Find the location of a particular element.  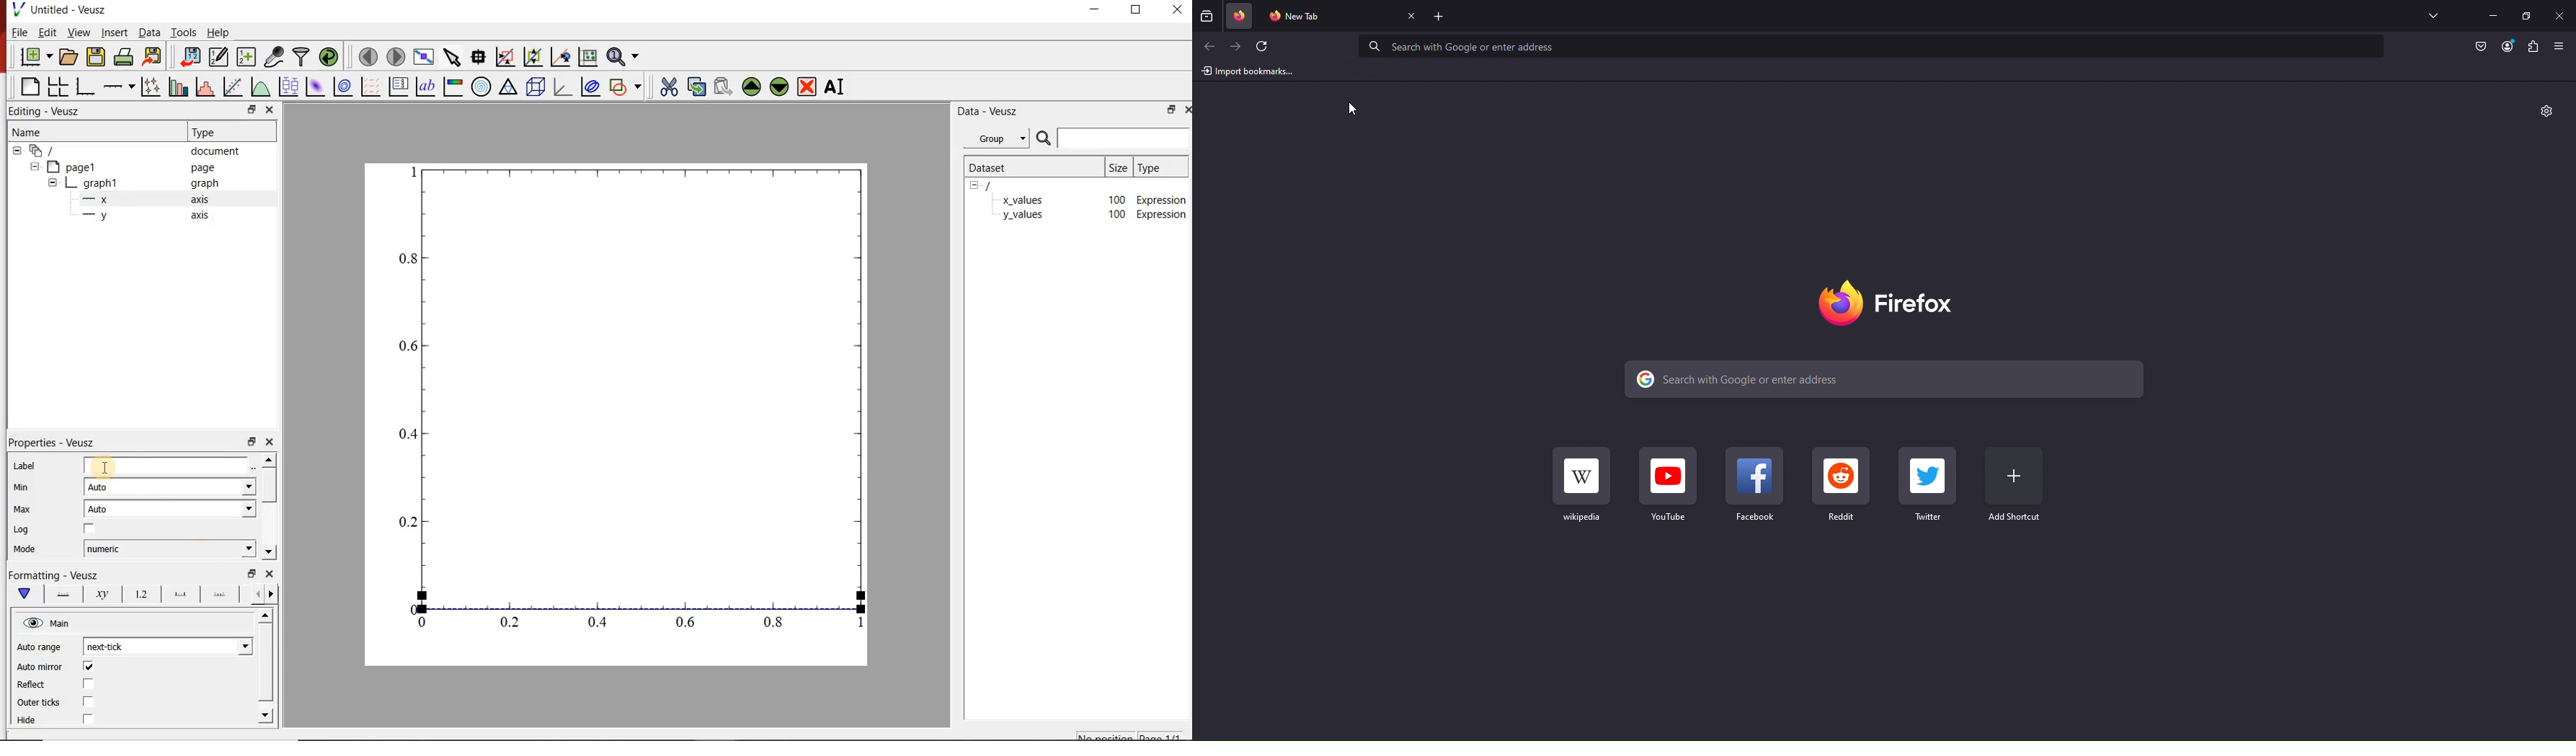

Next is located at coordinates (1238, 47).